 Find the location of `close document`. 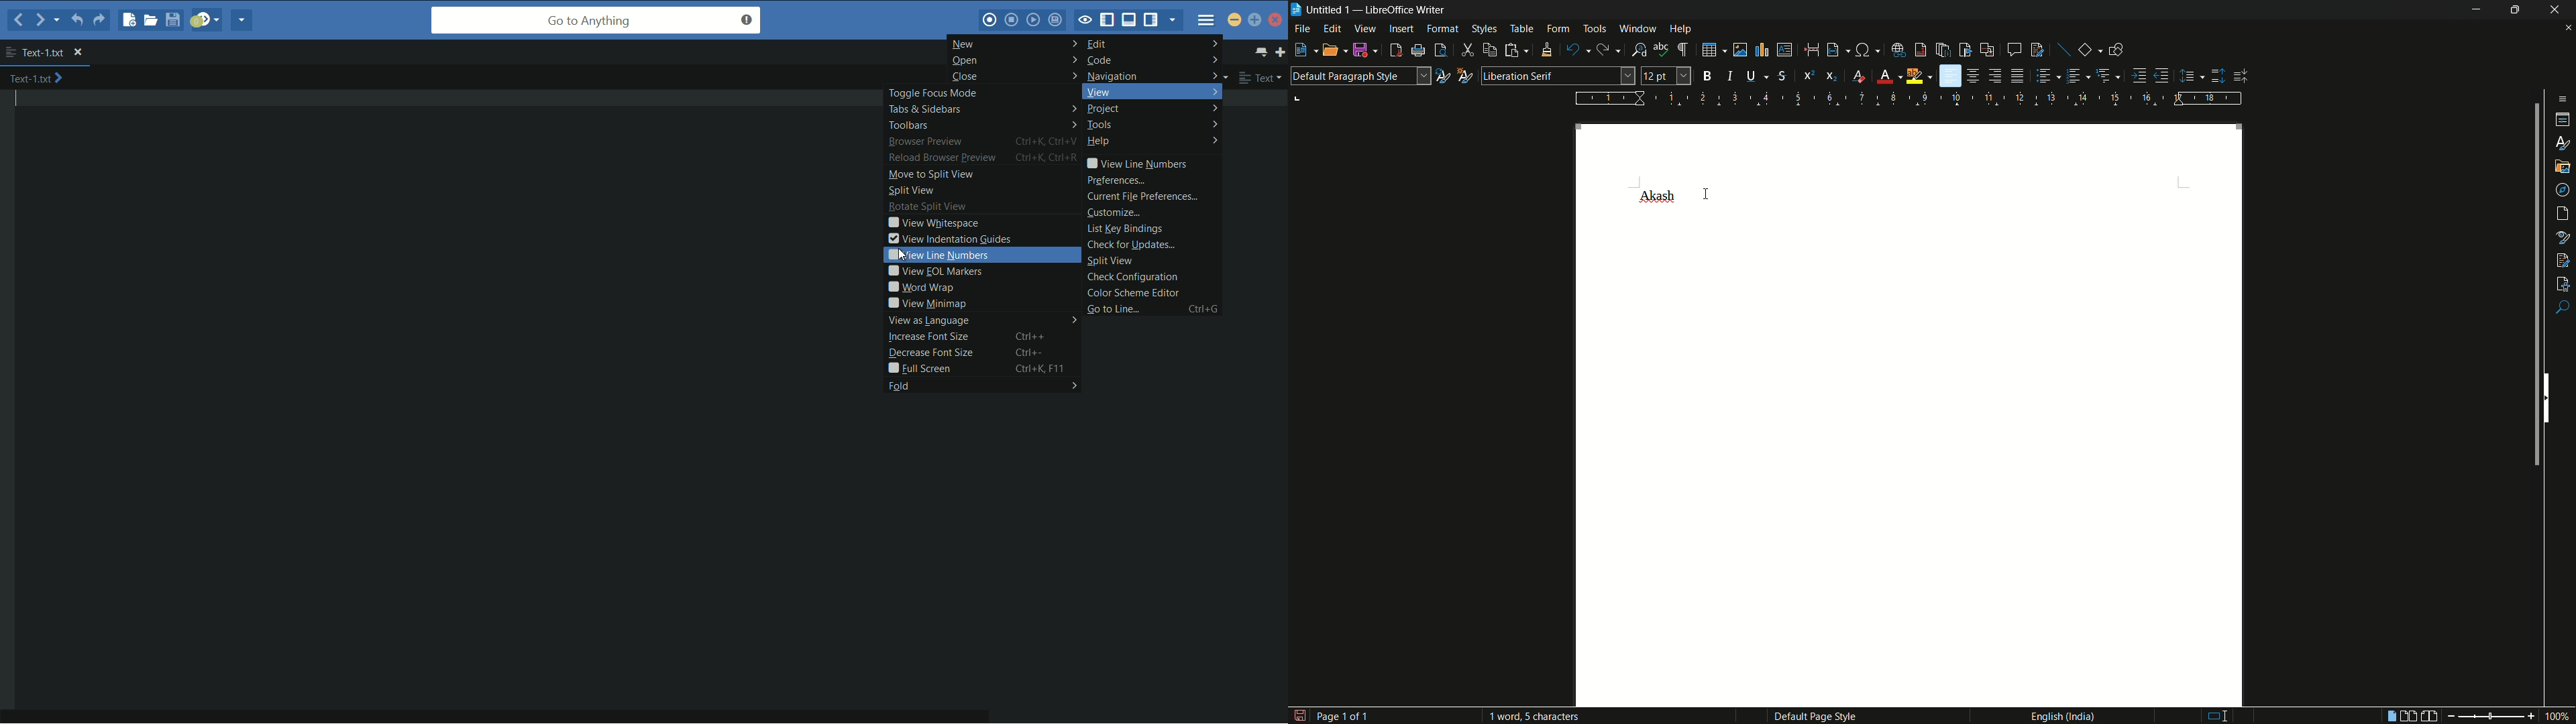

close document is located at coordinates (2568, 28).